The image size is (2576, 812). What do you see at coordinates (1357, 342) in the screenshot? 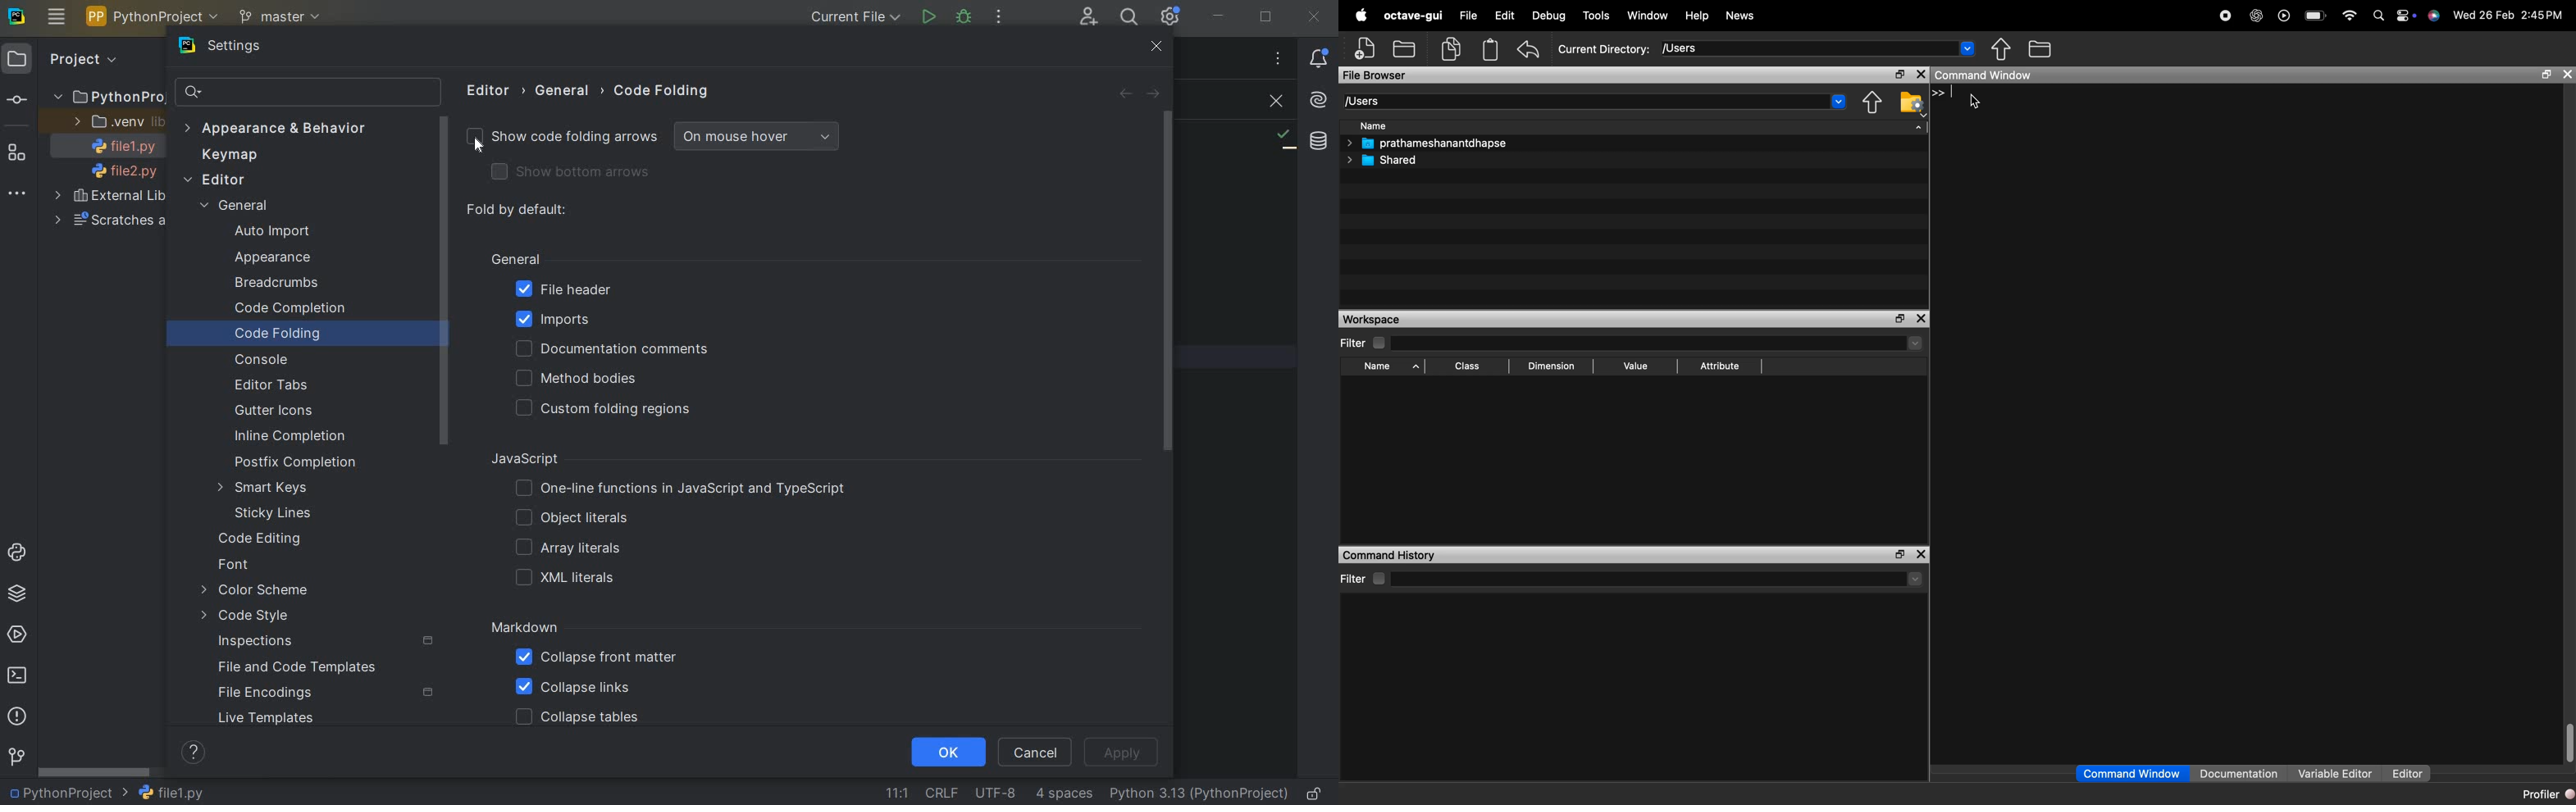
I see `Filter` at bounding box center [1357, 342].